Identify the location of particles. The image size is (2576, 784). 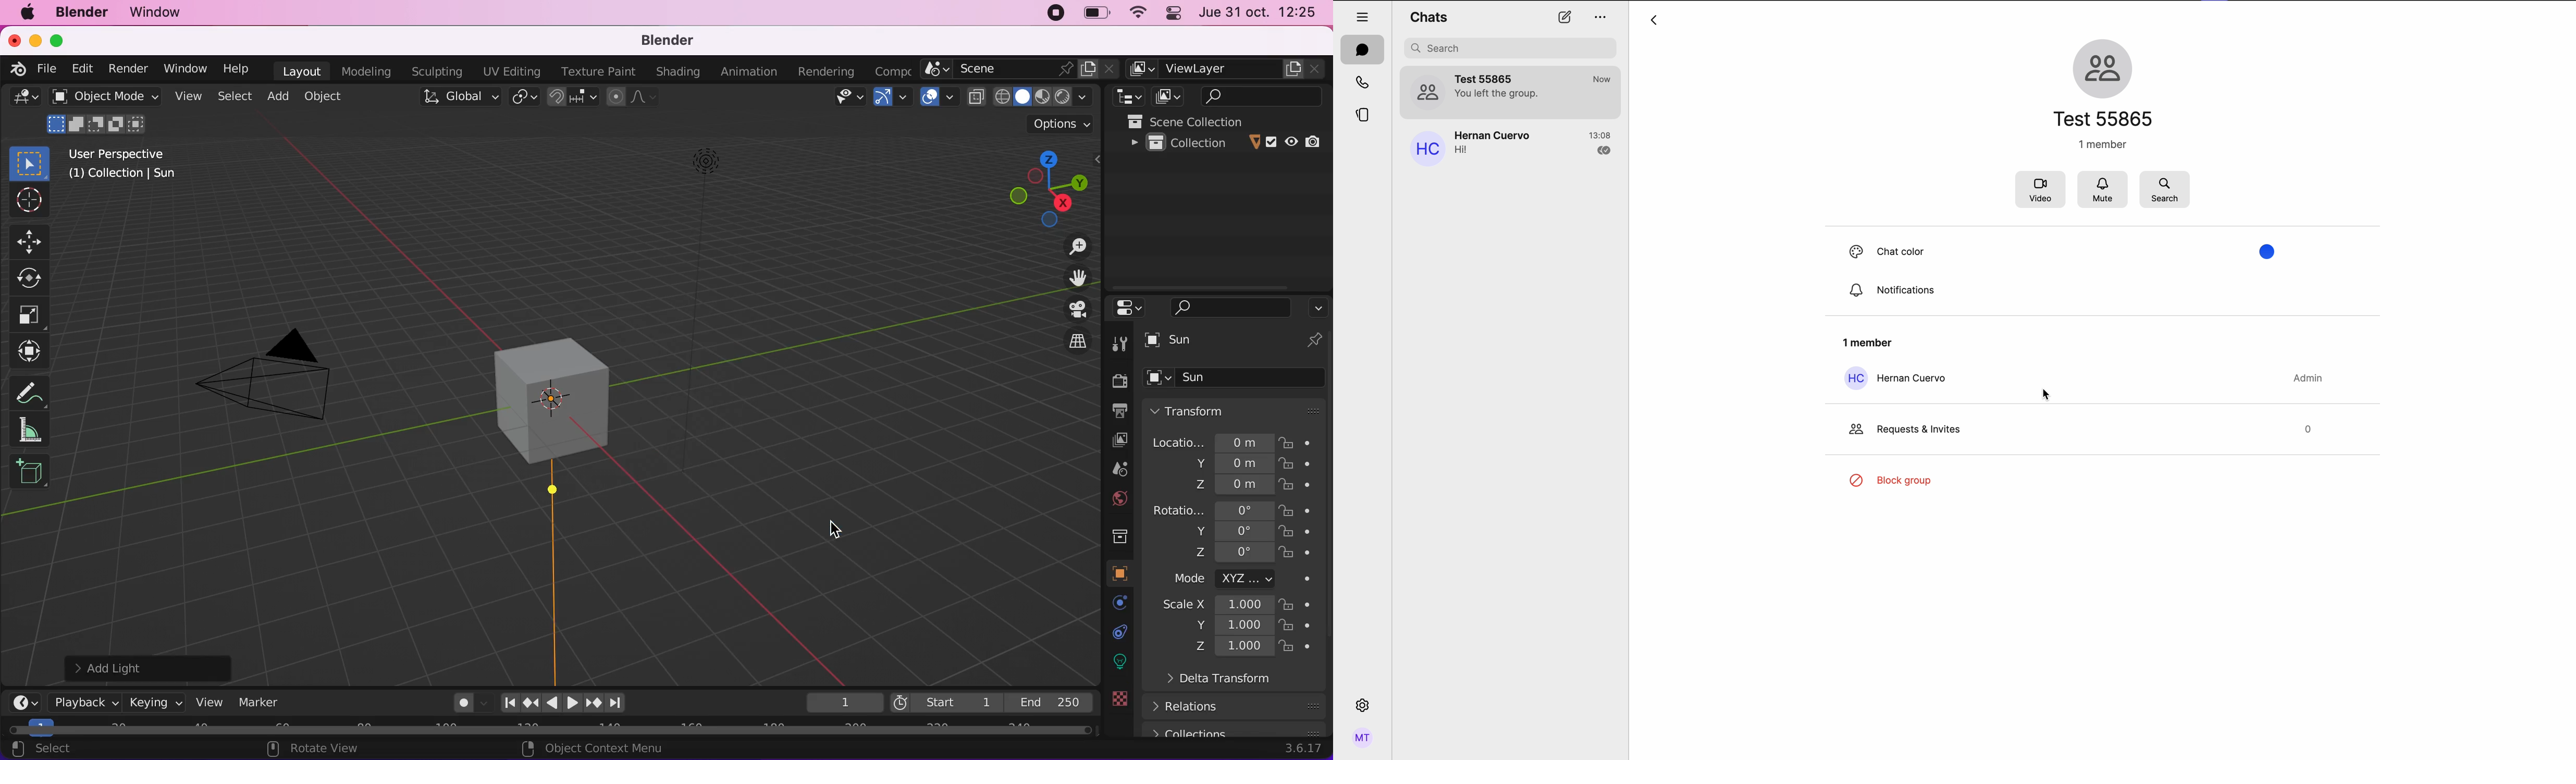
(1116, 632).